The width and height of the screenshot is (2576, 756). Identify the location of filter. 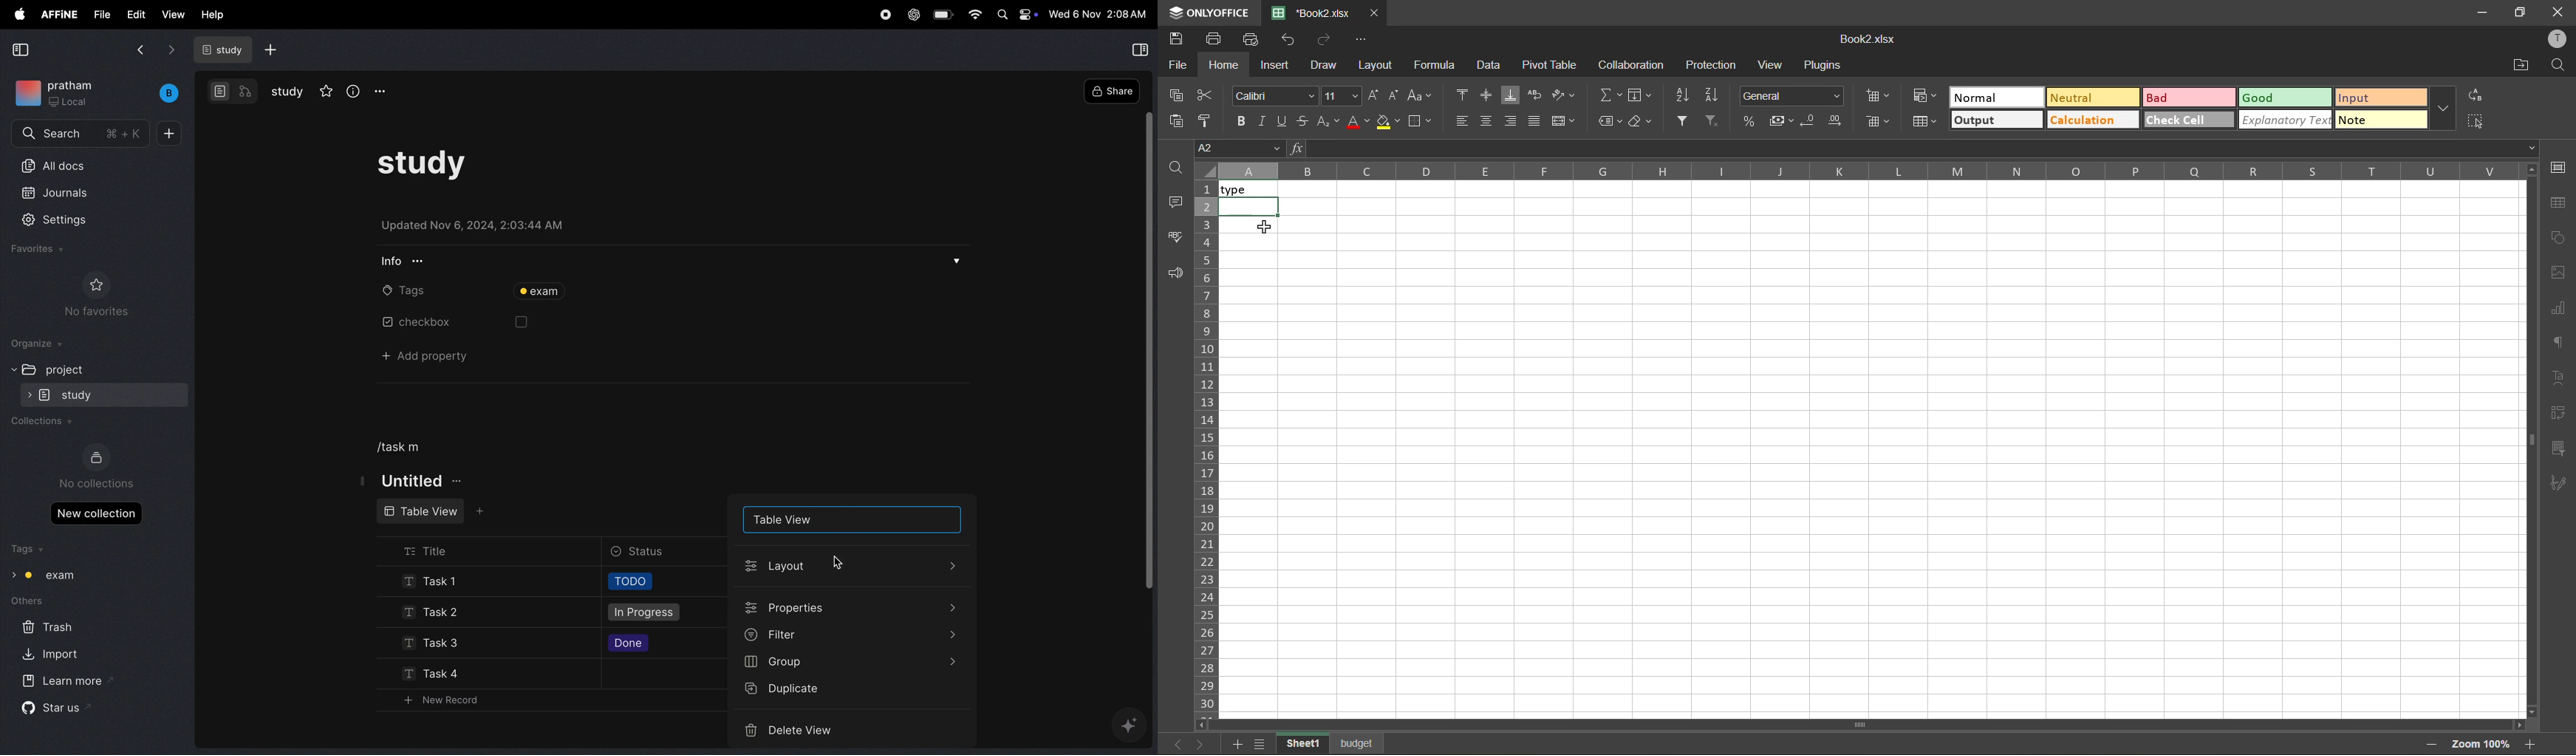
(851, 634).